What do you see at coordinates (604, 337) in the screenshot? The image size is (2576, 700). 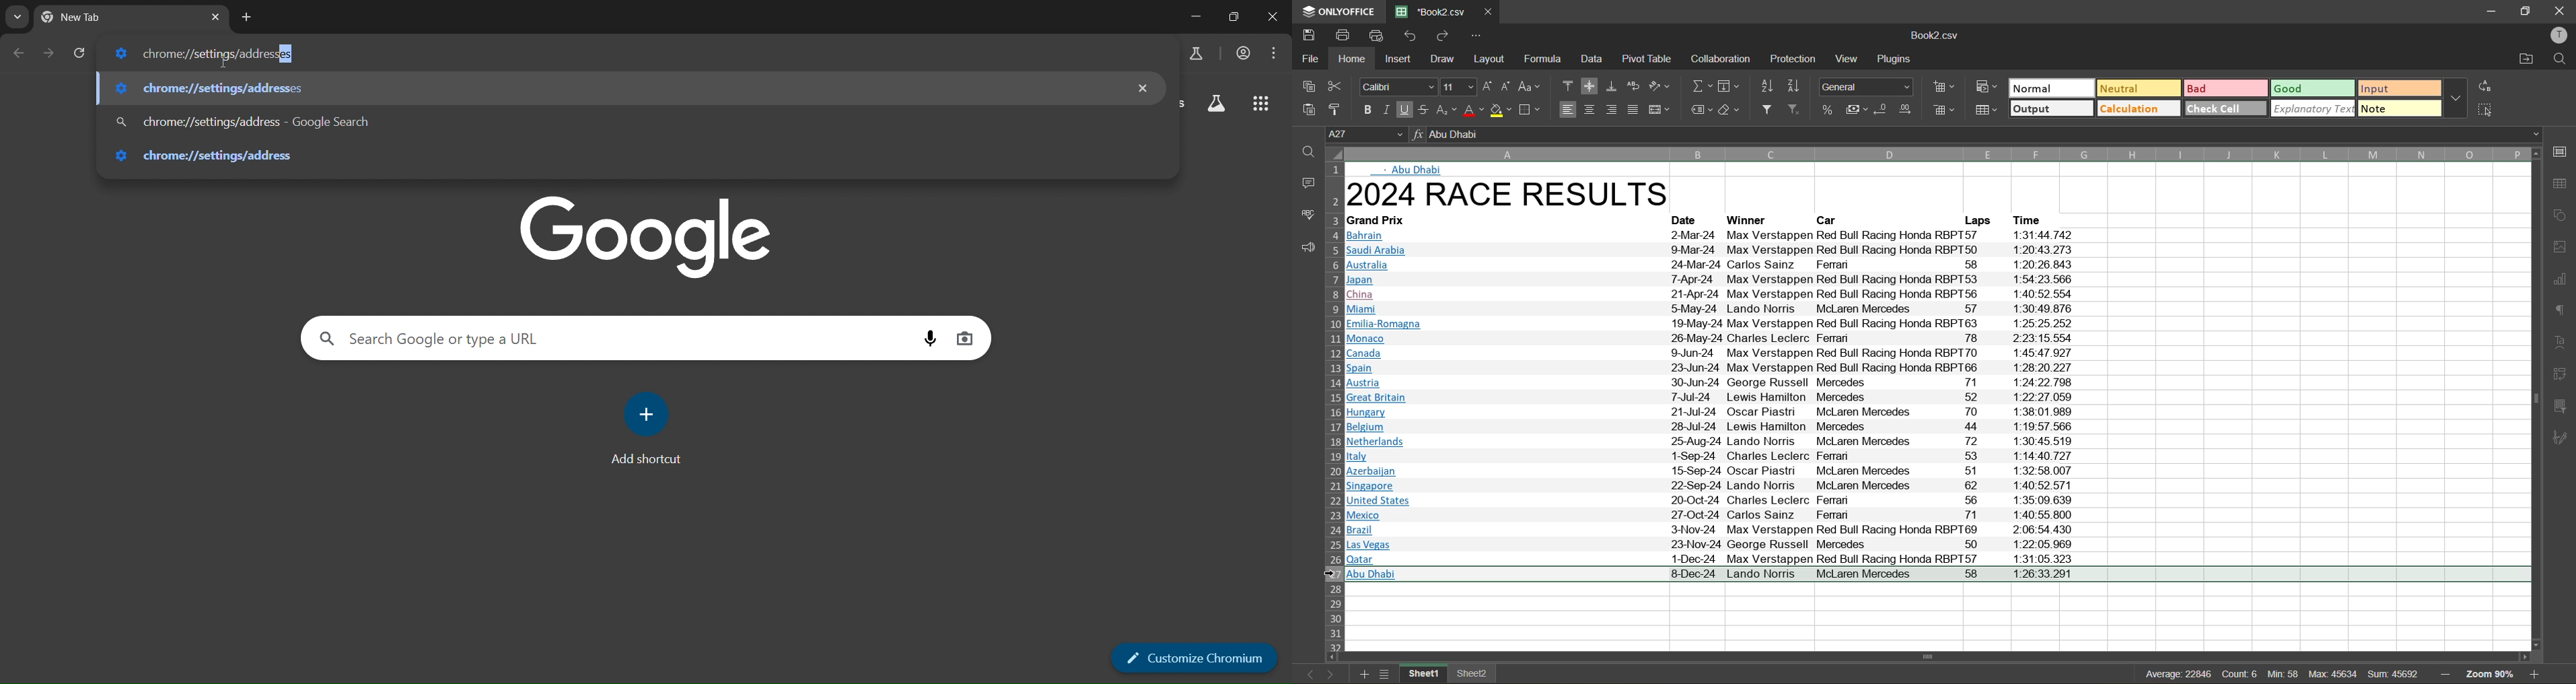 I see `search panel` at bounding box center [604, 337].